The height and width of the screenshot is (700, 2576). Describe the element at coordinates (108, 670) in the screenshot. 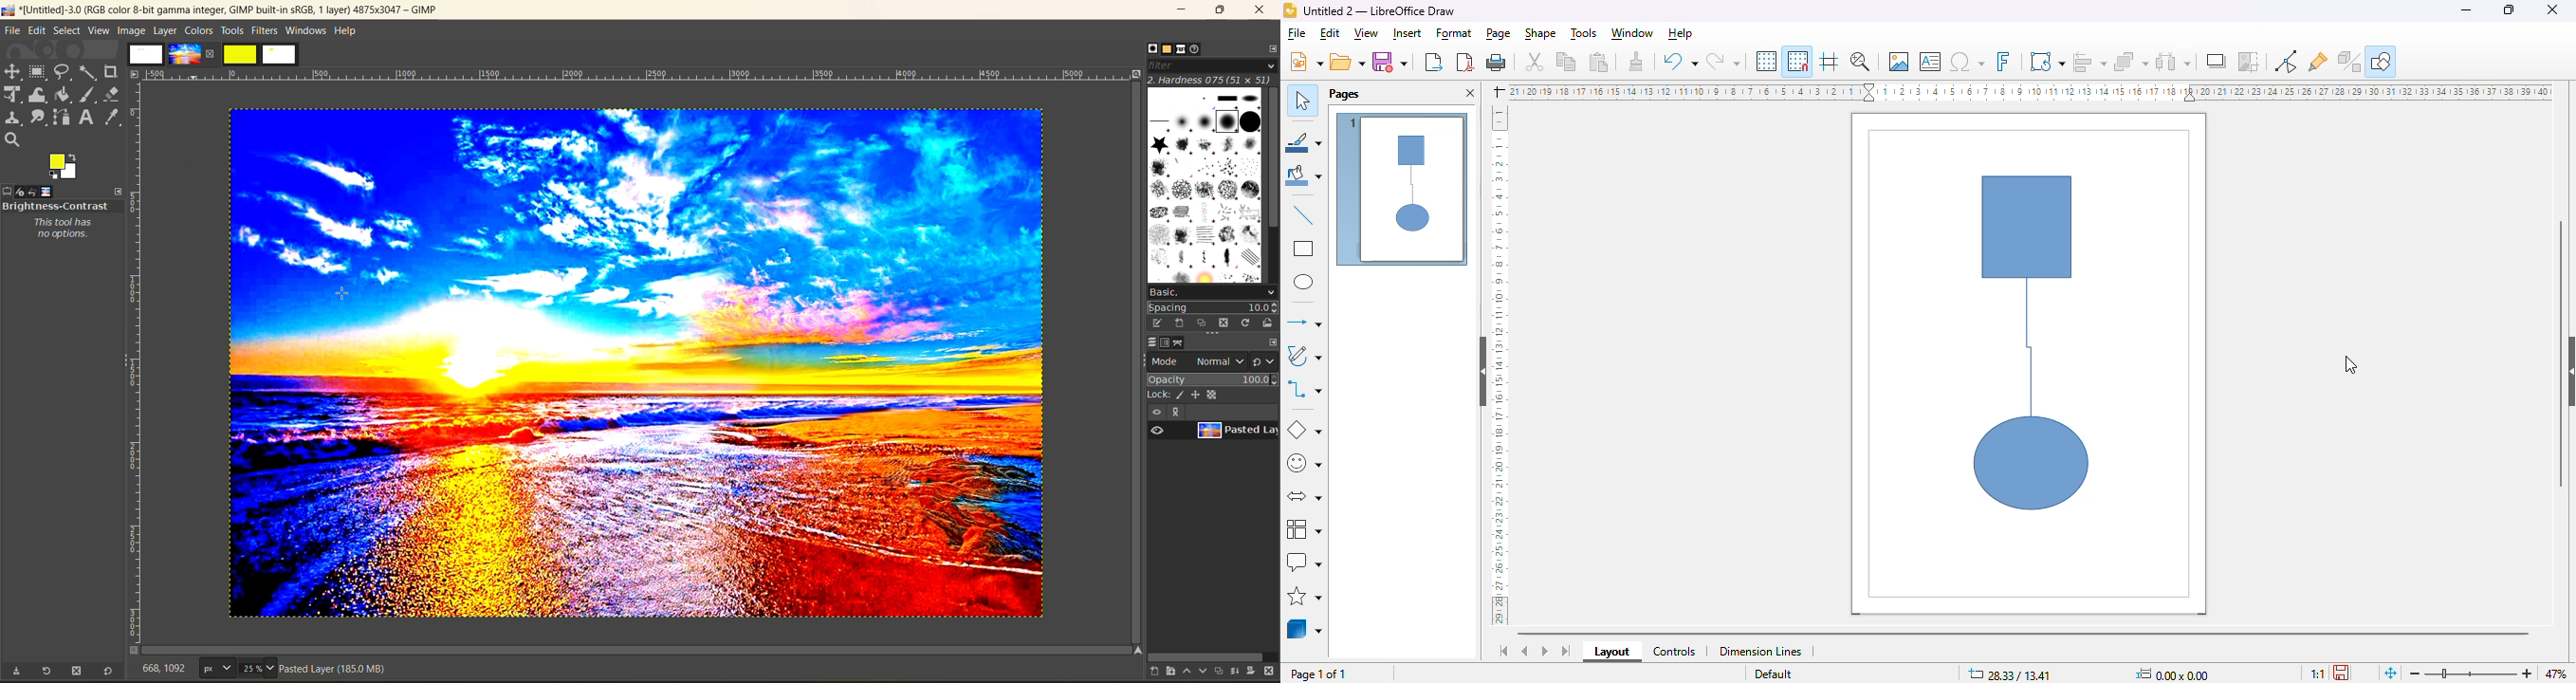

I see `reset to default` at that location.